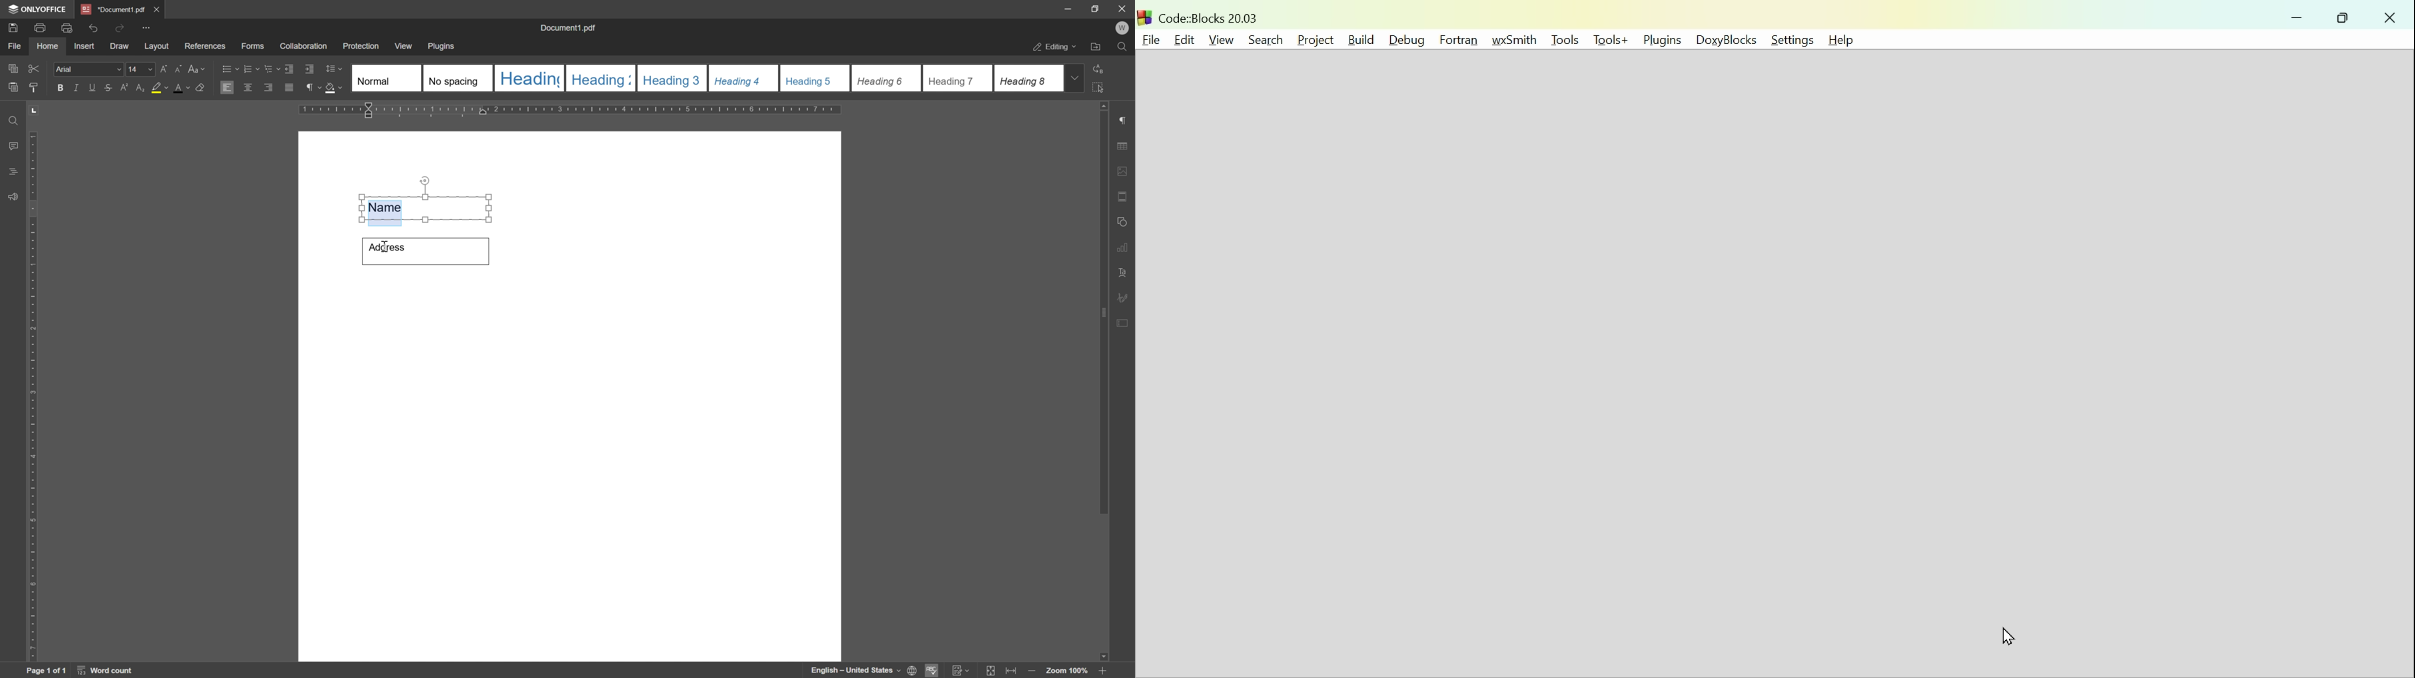 This screenshot has width=2436, height=700. I want to click on Cursor, so click(2005, 639).